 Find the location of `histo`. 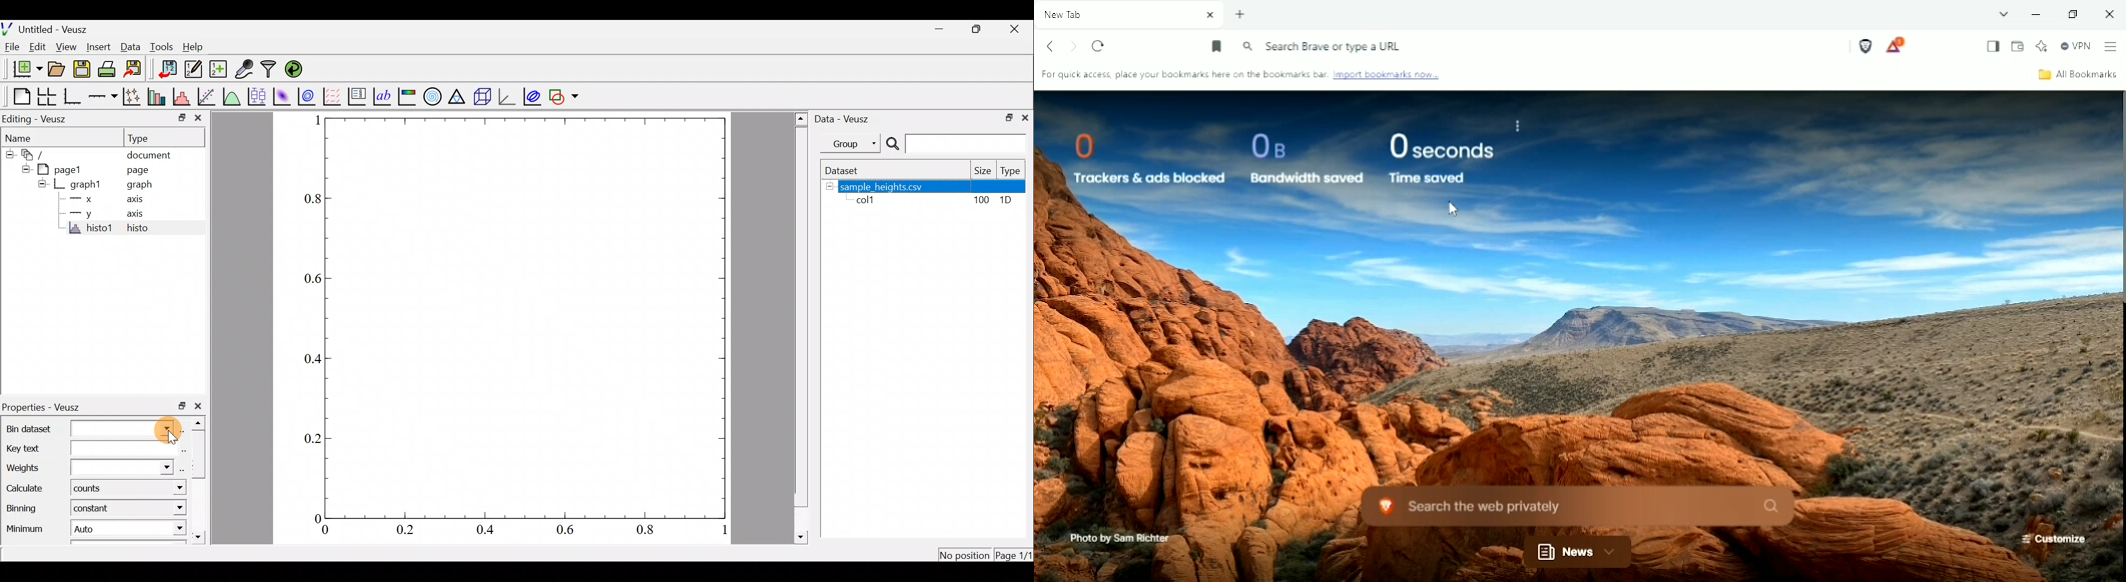

histo is located at coordinates (147, 228).